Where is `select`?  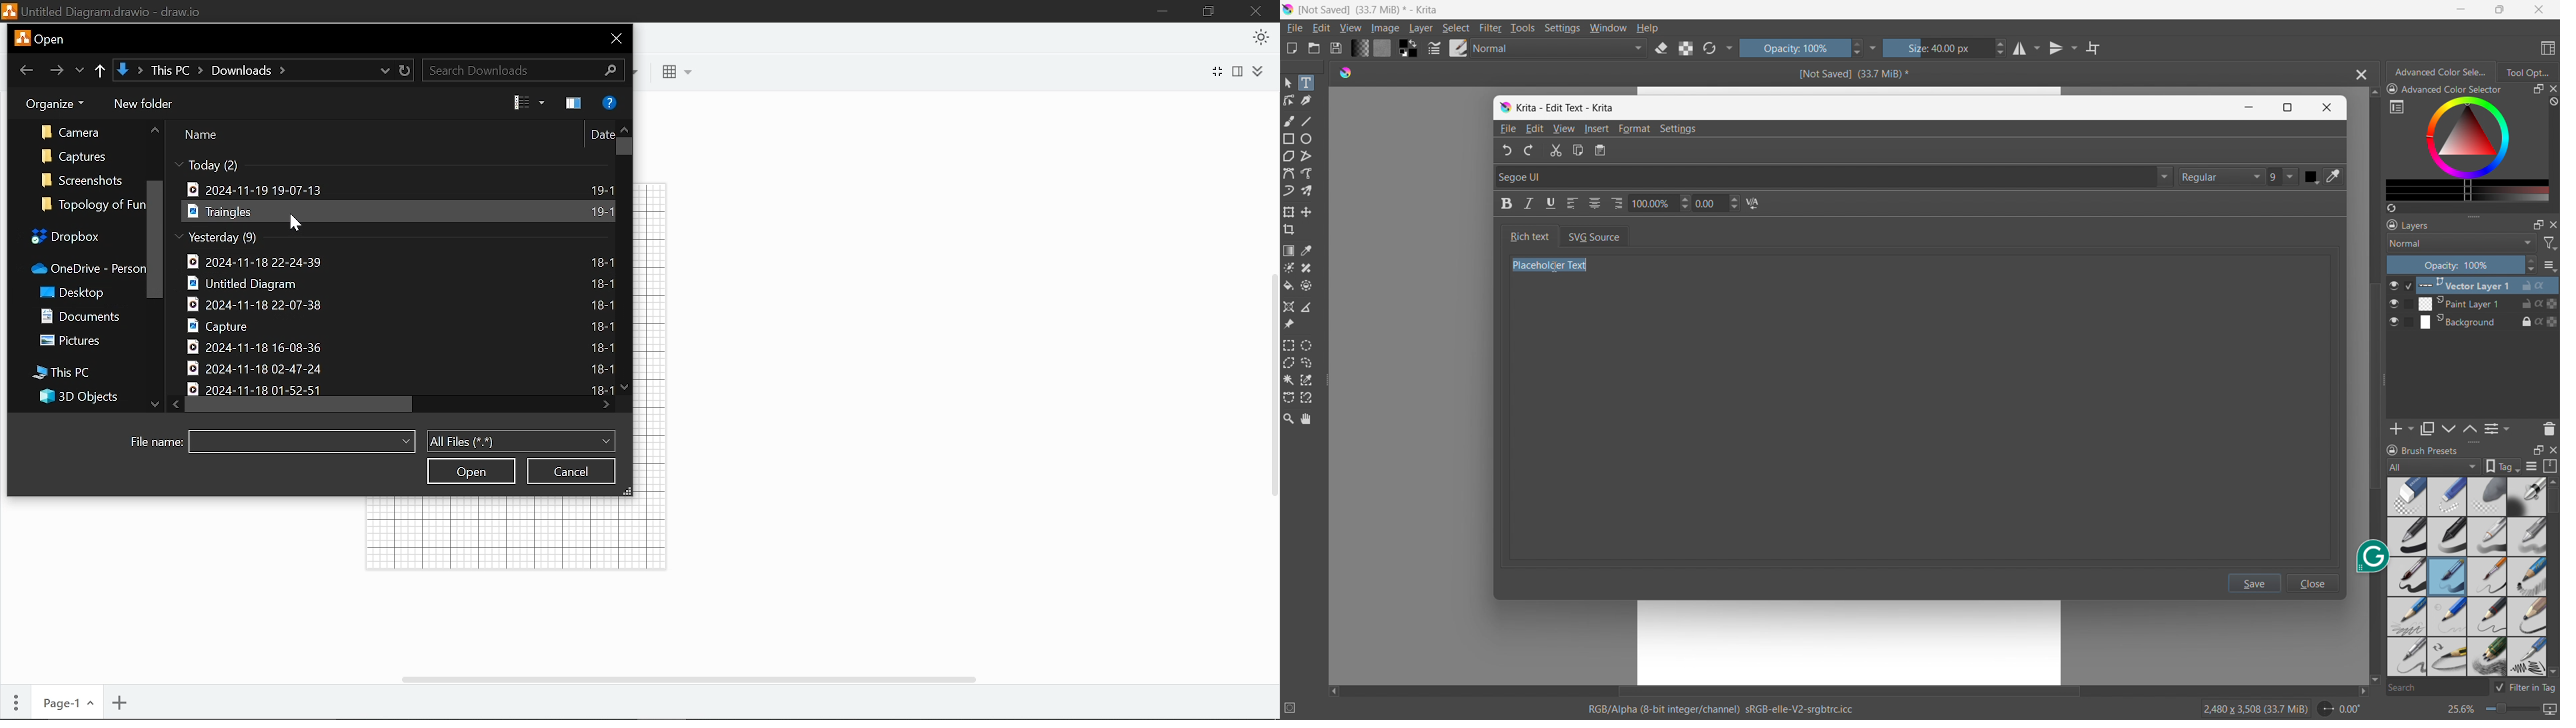
select is located at coordinates (1455, 28).